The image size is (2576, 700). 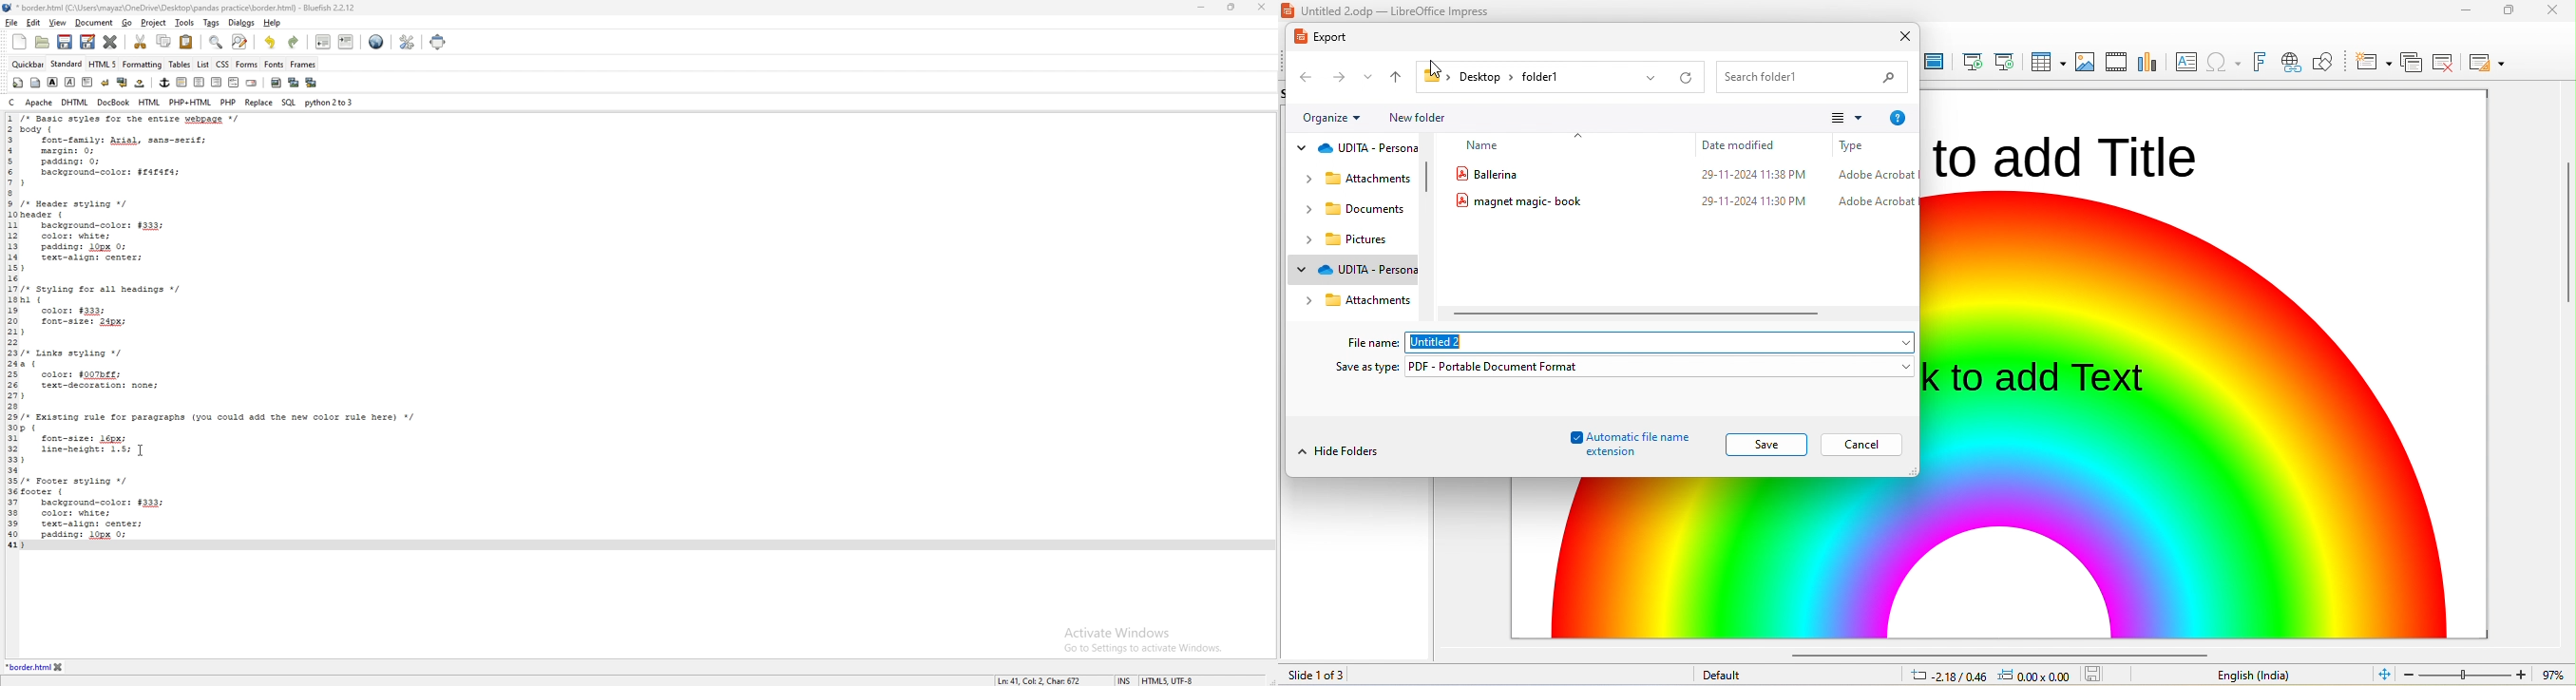 What do you see at coordinates (2114, 63) in the screenshot?
I see `media` at bounding box center [2114, 63].